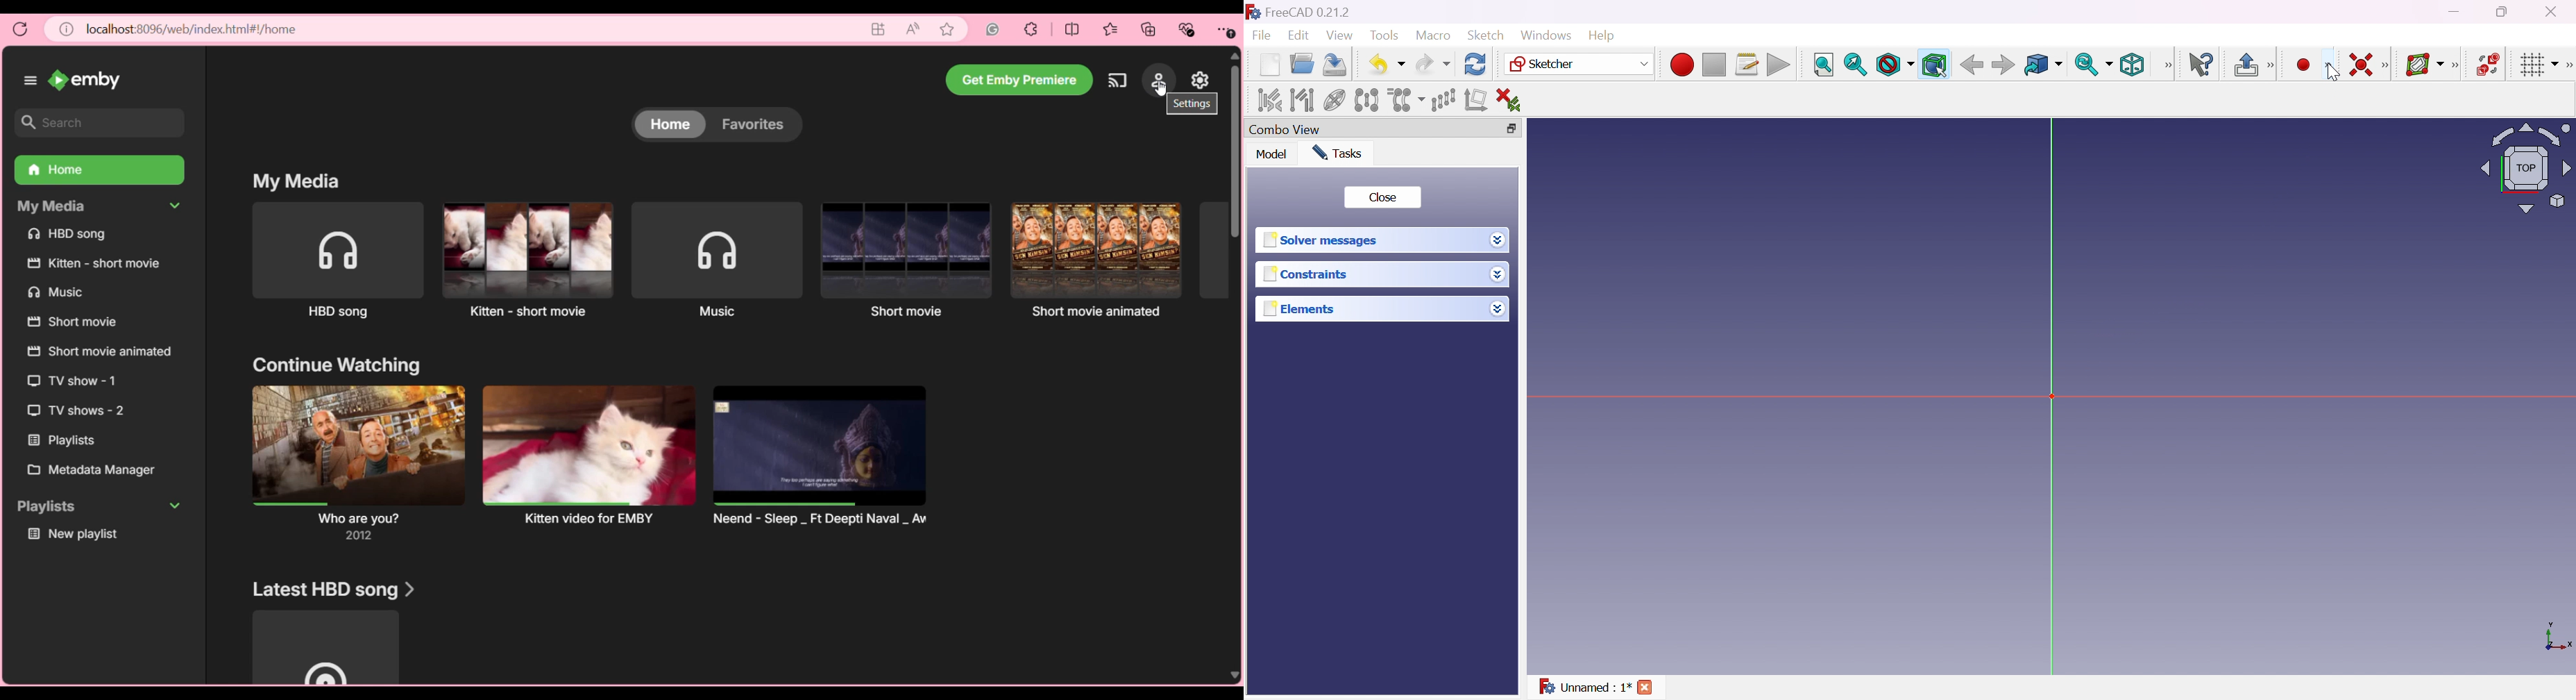  I want to click on Draw style, so click(1896, 65).